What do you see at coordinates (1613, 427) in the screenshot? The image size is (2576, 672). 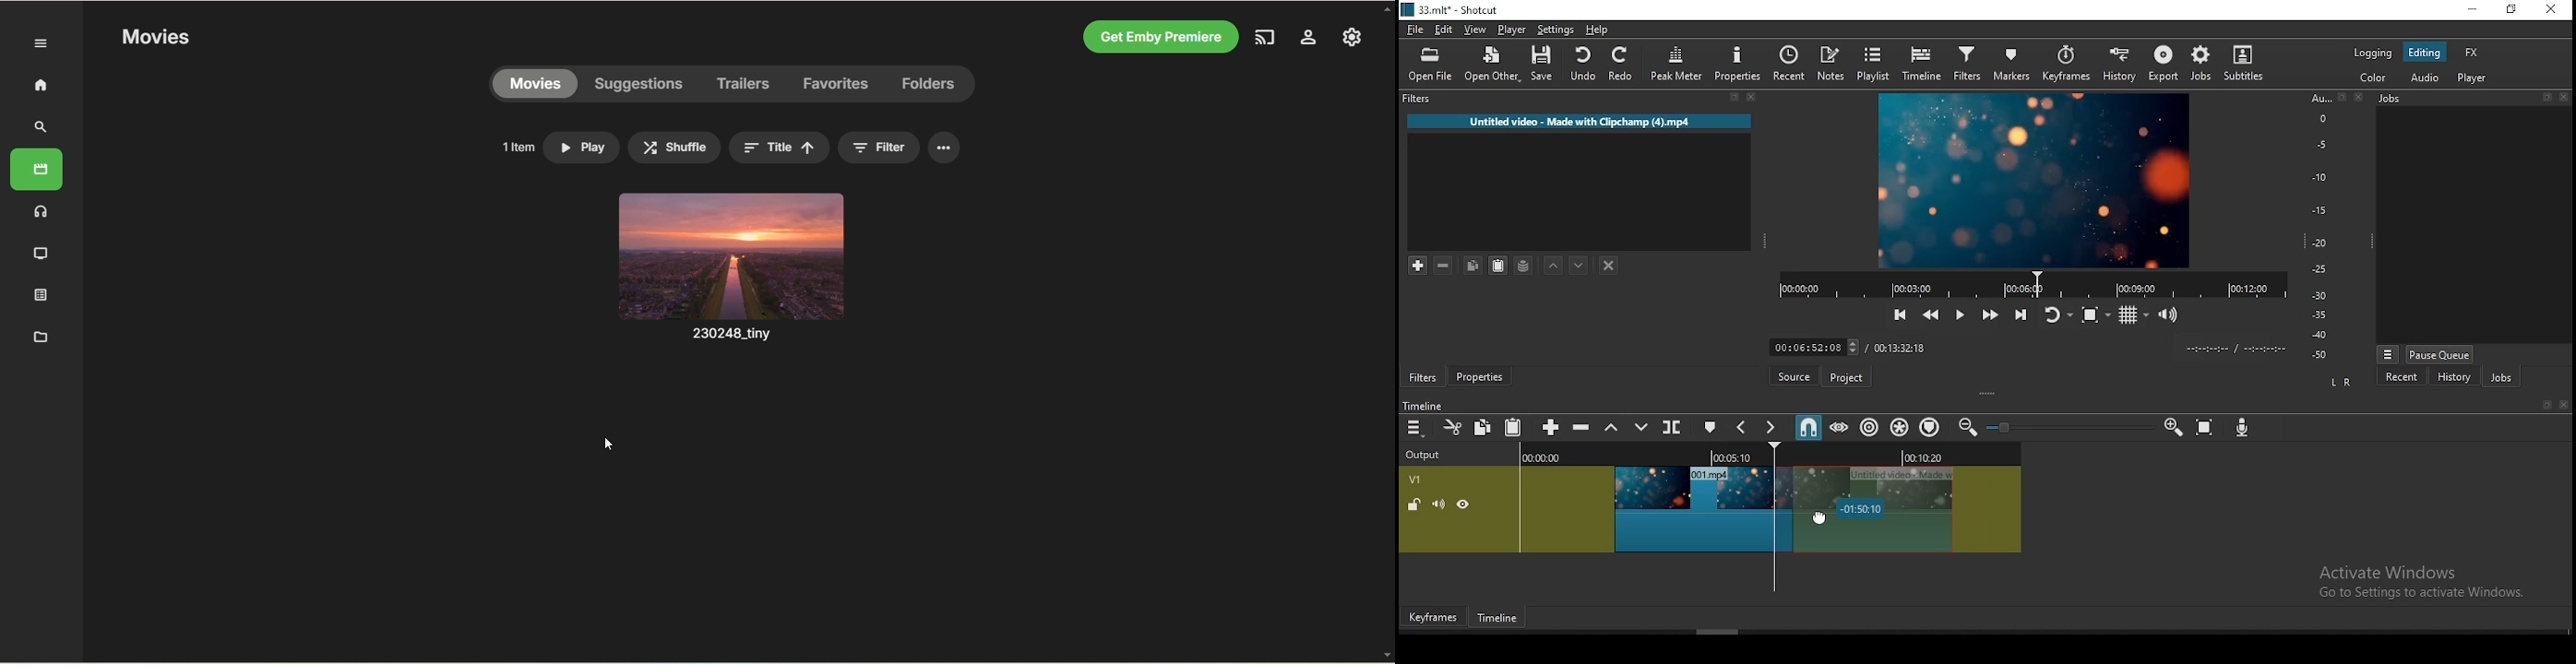 I see `lift` at bounding box center [1613, 427].